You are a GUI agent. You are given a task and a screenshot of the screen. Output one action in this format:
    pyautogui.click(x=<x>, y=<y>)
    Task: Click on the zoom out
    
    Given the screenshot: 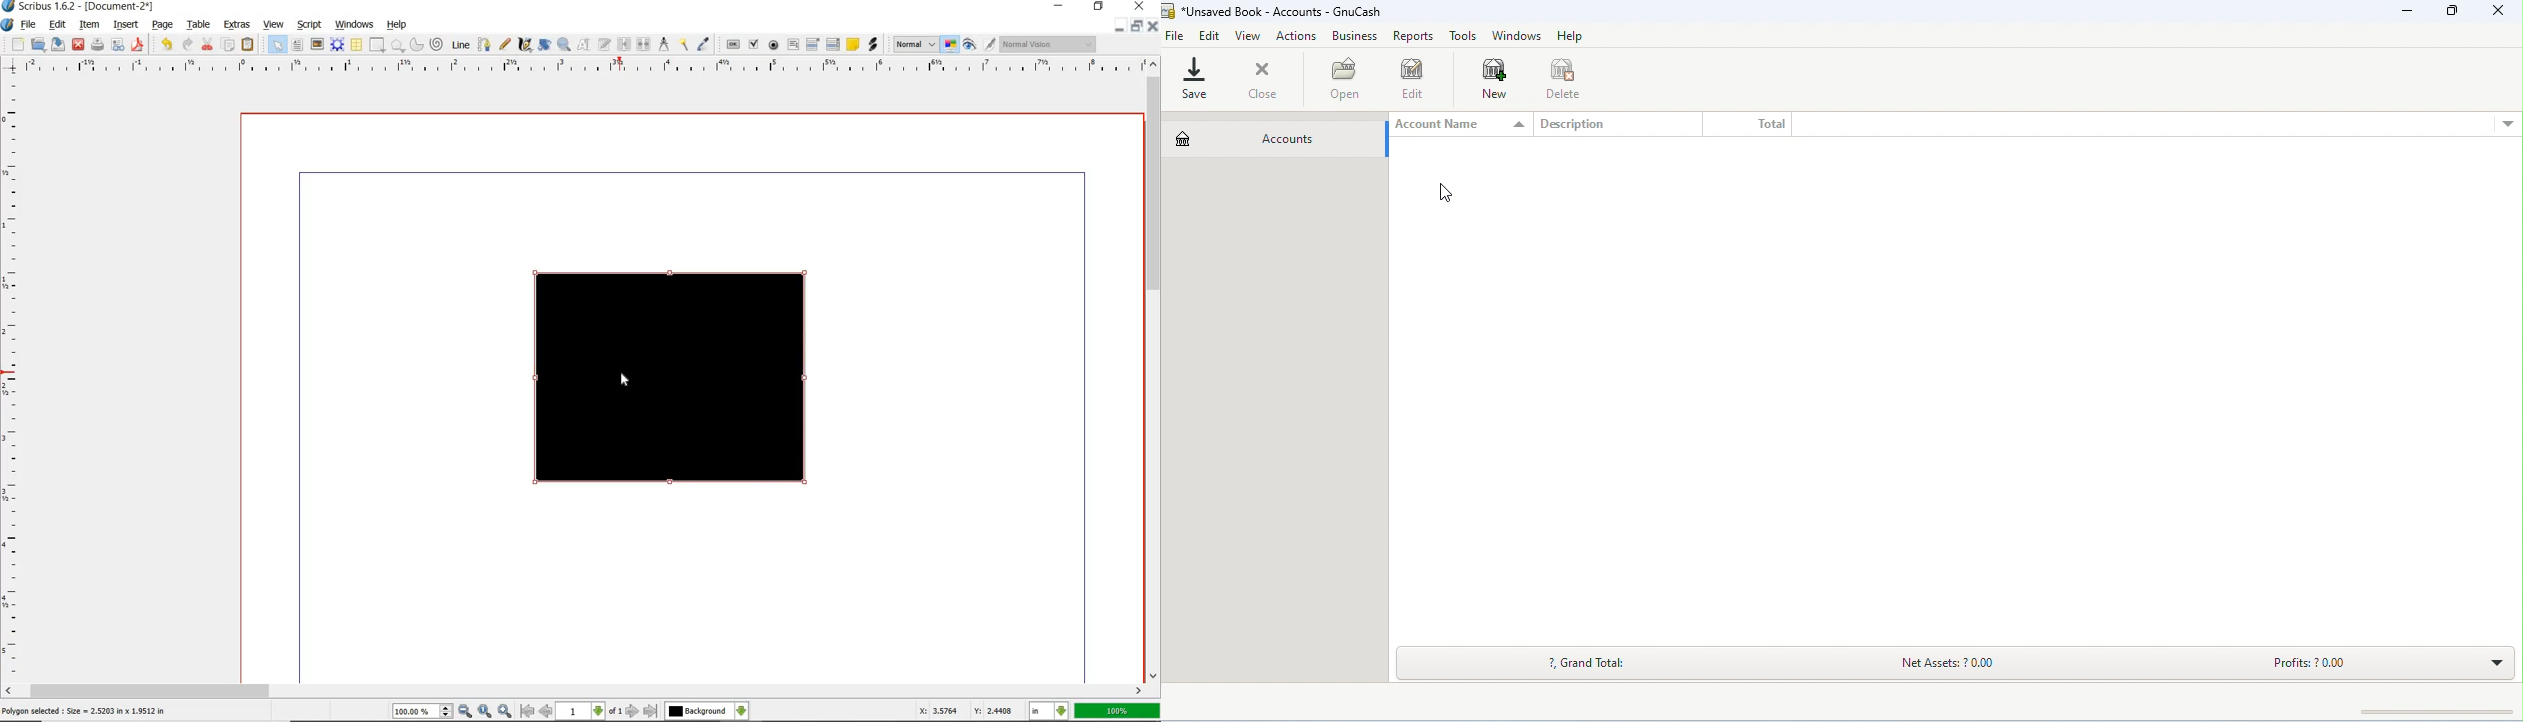 What is the action you would take?
    pyautogui.click(x=466, y=711)
    